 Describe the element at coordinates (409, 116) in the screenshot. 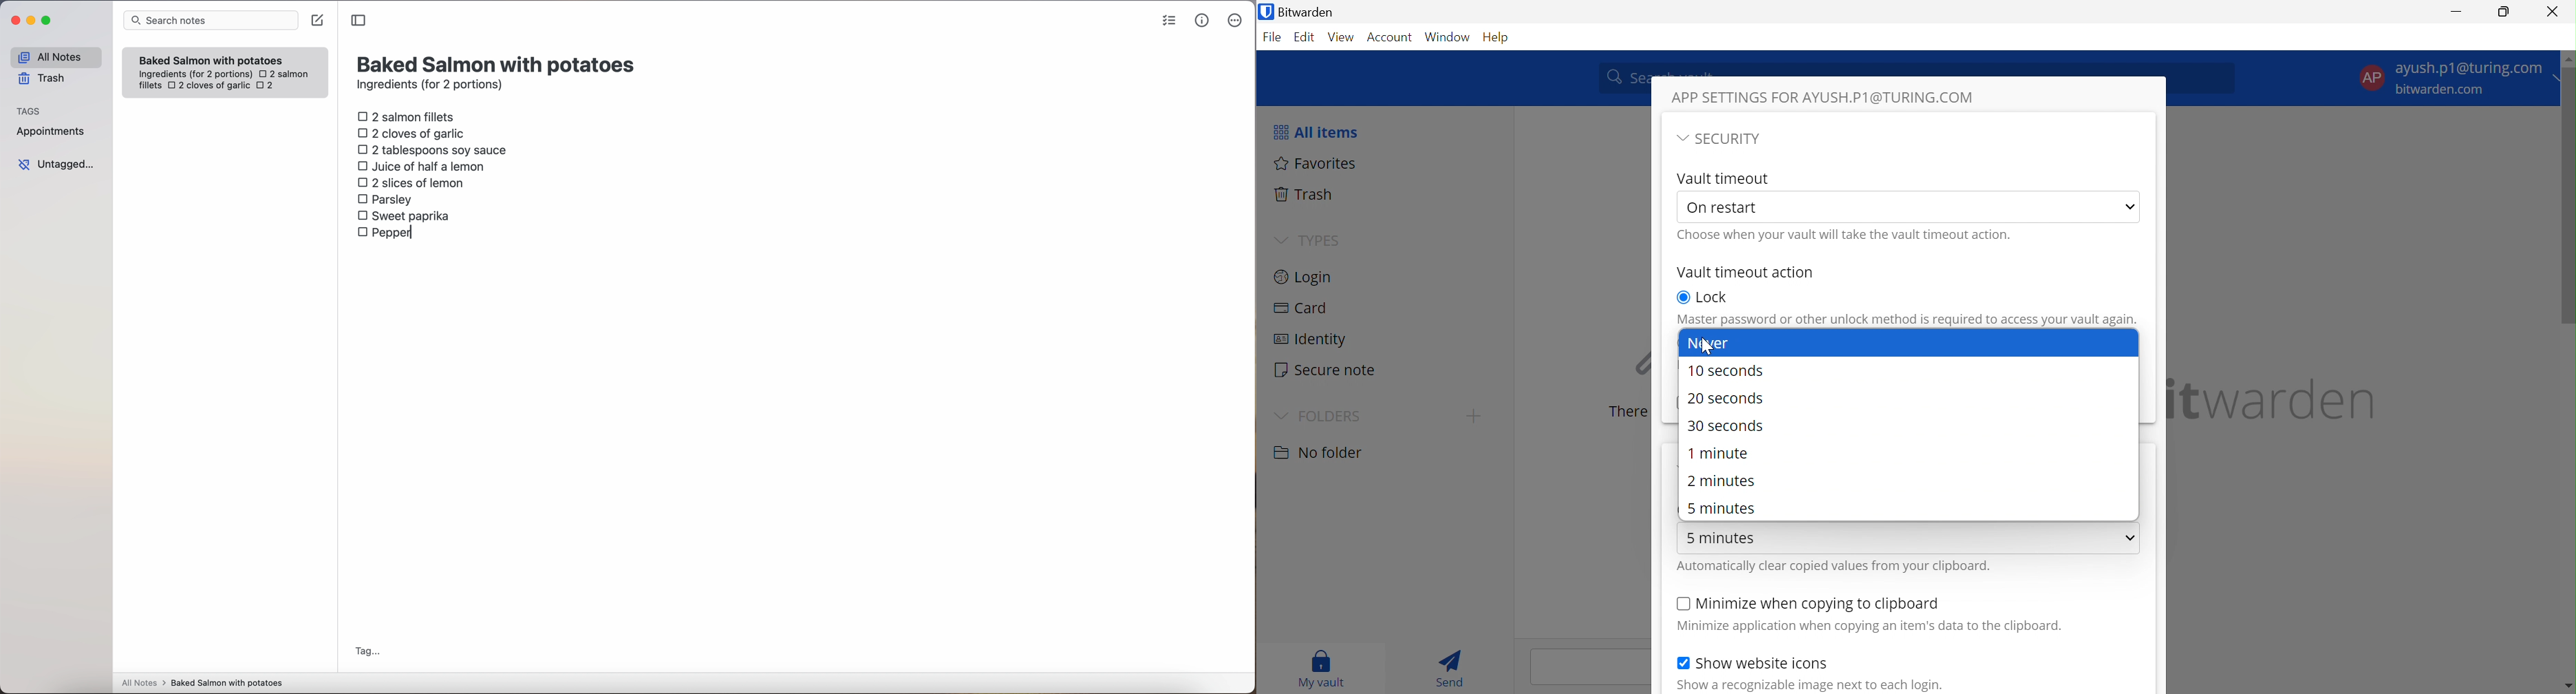

I see `2 salmon fillets` at that location.